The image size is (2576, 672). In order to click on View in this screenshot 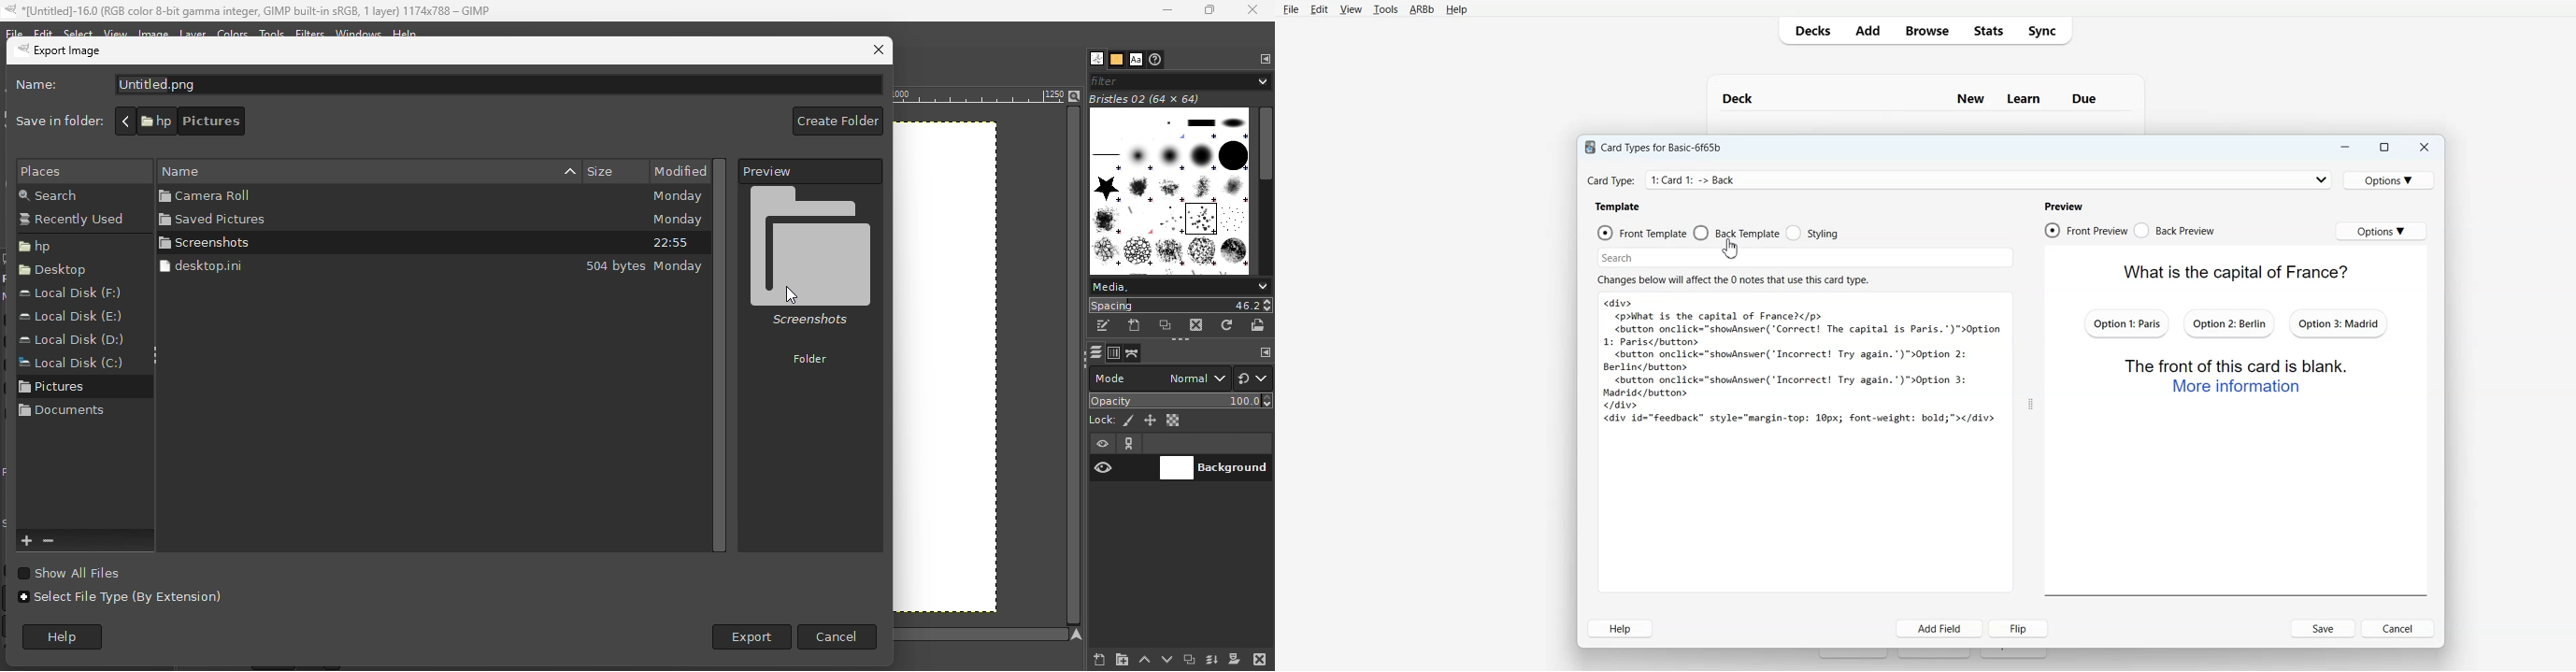, I will do `click(116, 32)`.